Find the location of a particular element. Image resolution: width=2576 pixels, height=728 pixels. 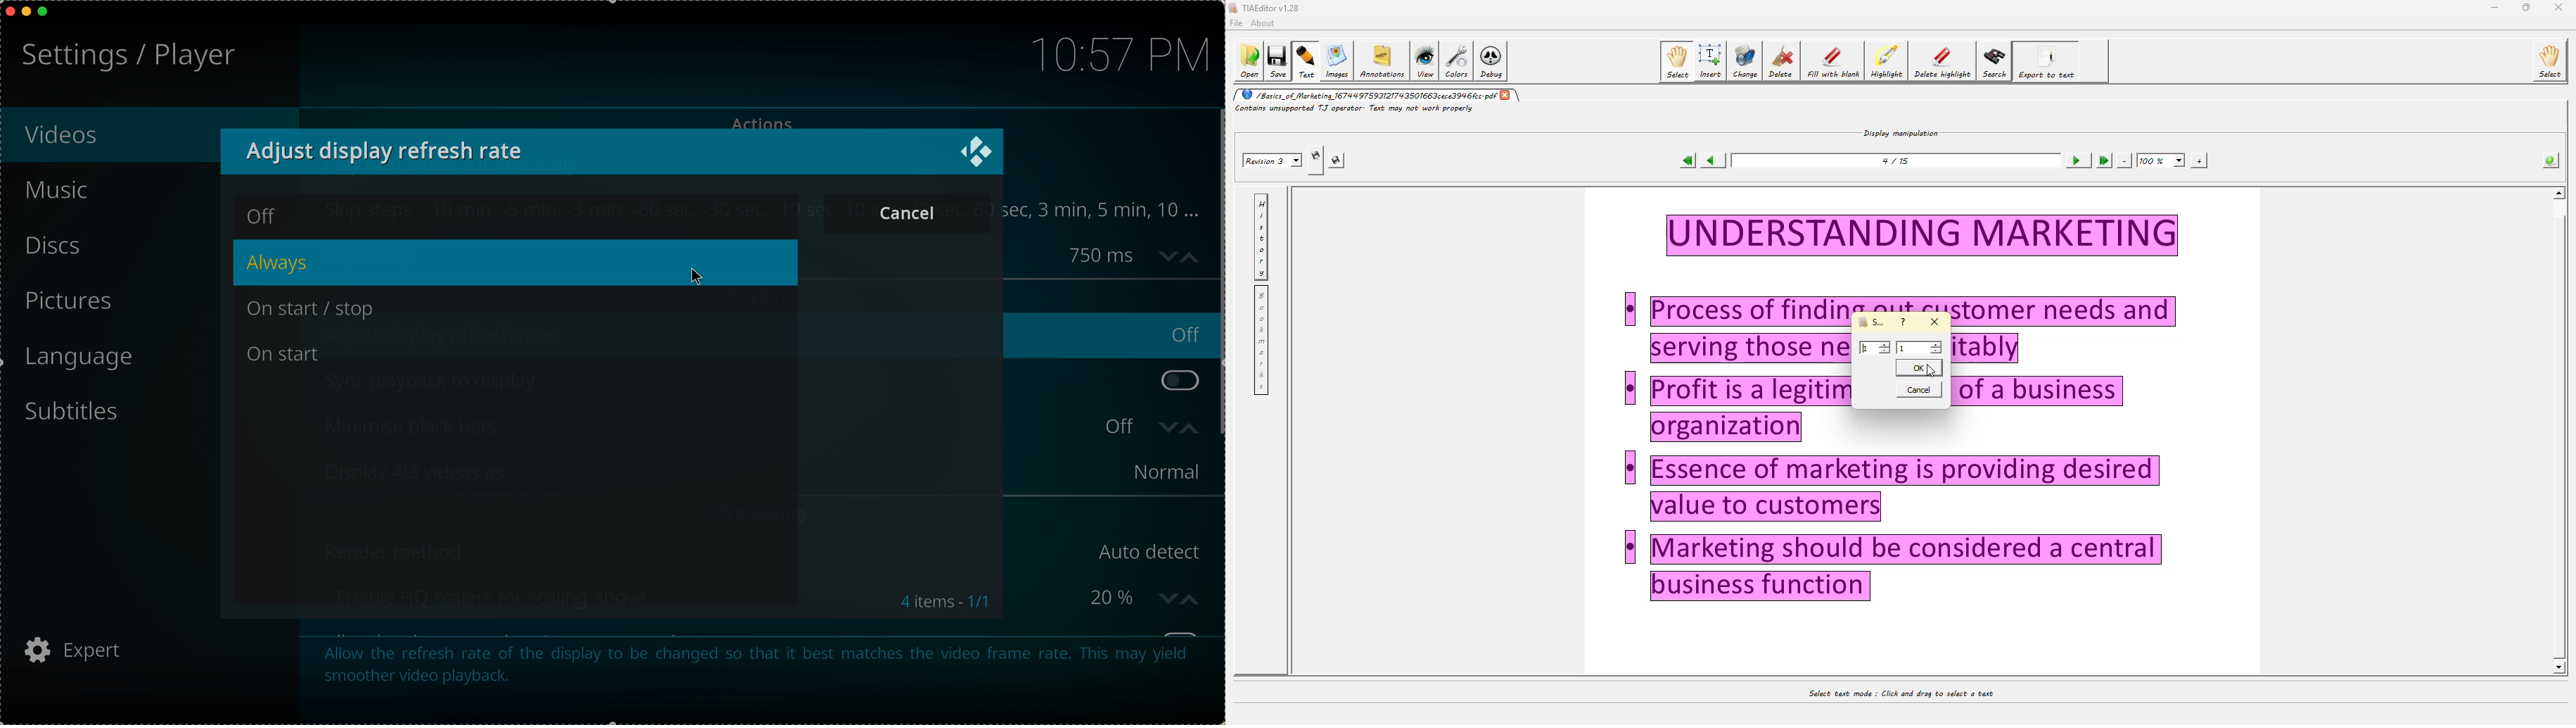

increase value is located at coordinates (1193, 430).